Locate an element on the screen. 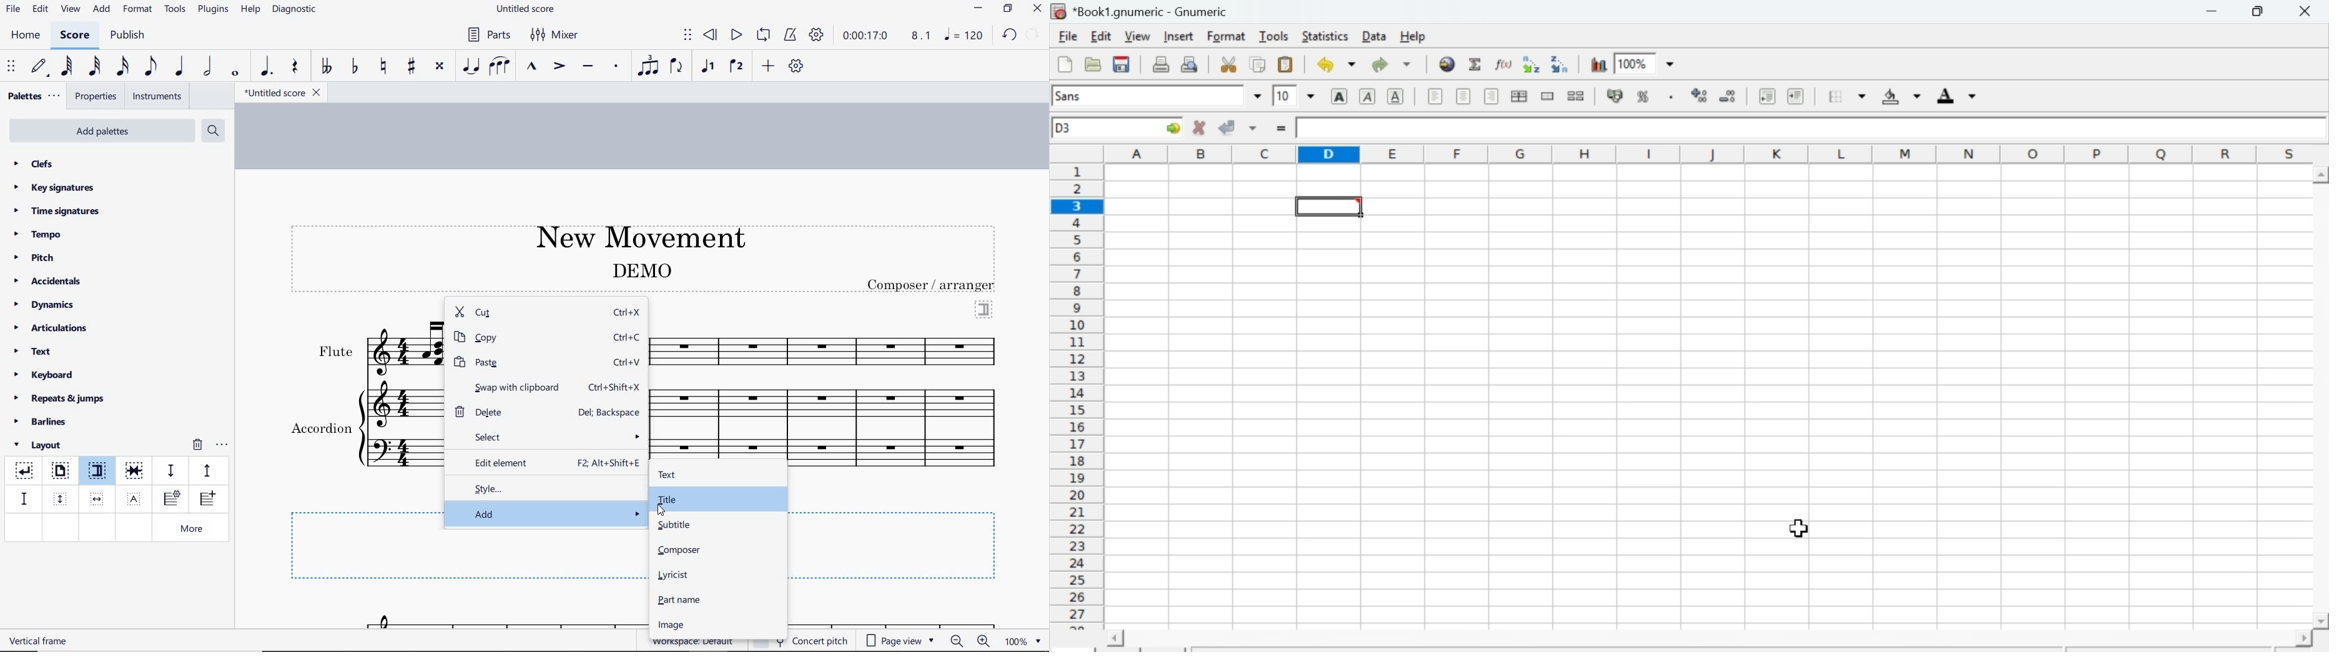 This screenshot has height=672, width=2352. playback time is located at coordinates (866, 36).